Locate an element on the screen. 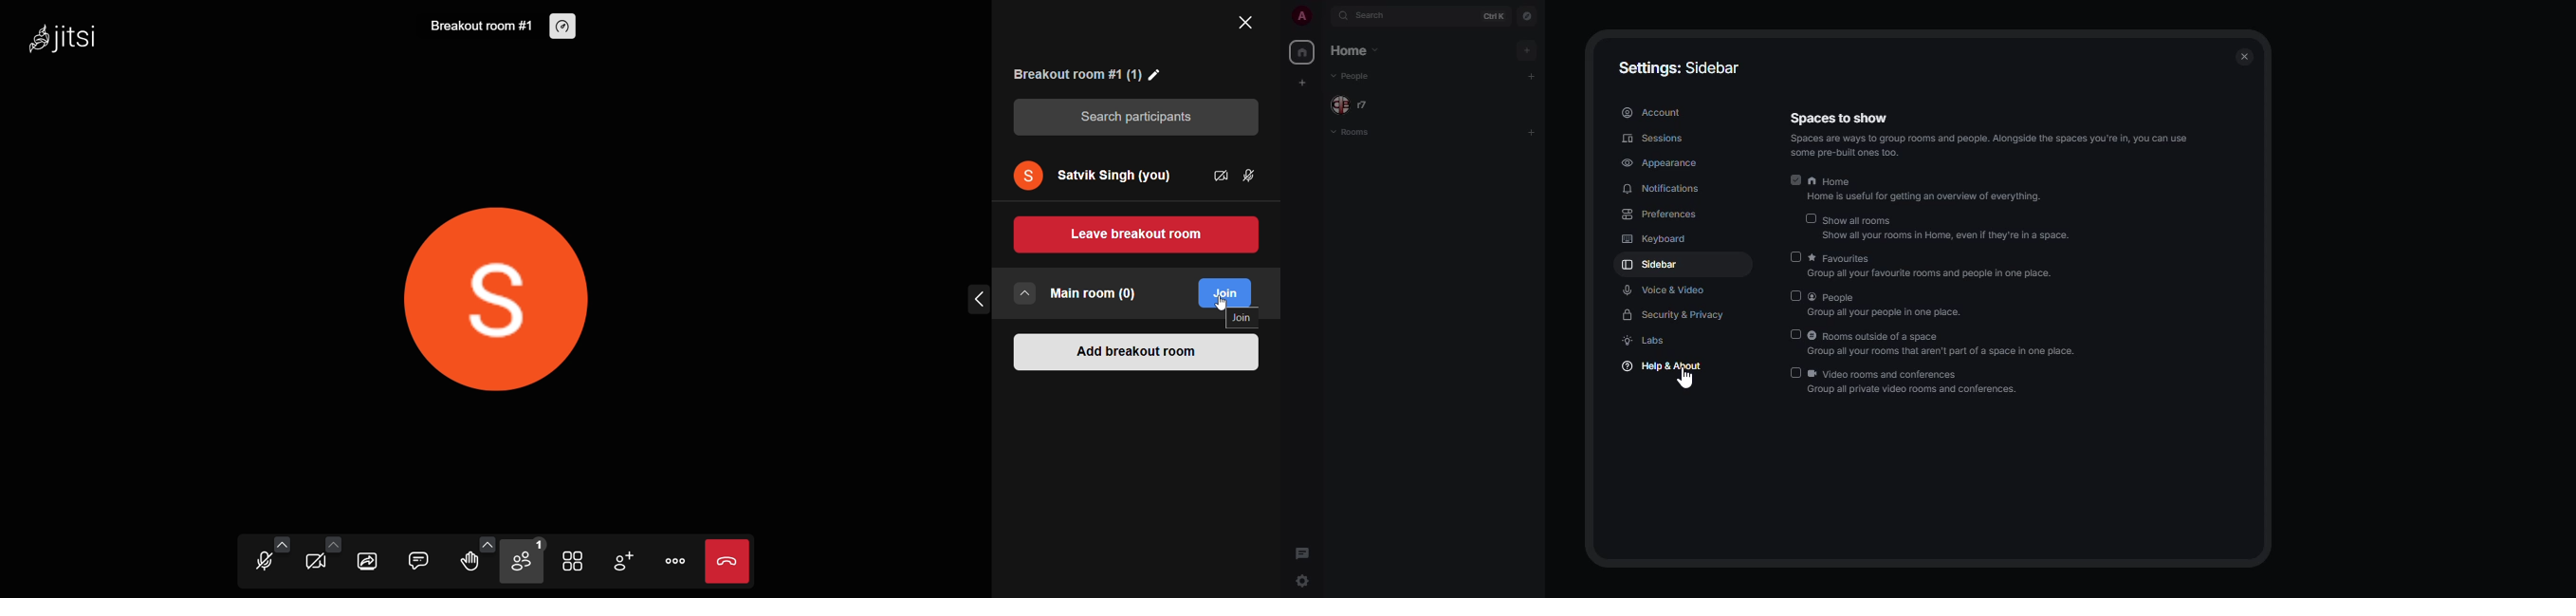 The image size is (2576, 616). navigator is located at coordinates (1529, 14).